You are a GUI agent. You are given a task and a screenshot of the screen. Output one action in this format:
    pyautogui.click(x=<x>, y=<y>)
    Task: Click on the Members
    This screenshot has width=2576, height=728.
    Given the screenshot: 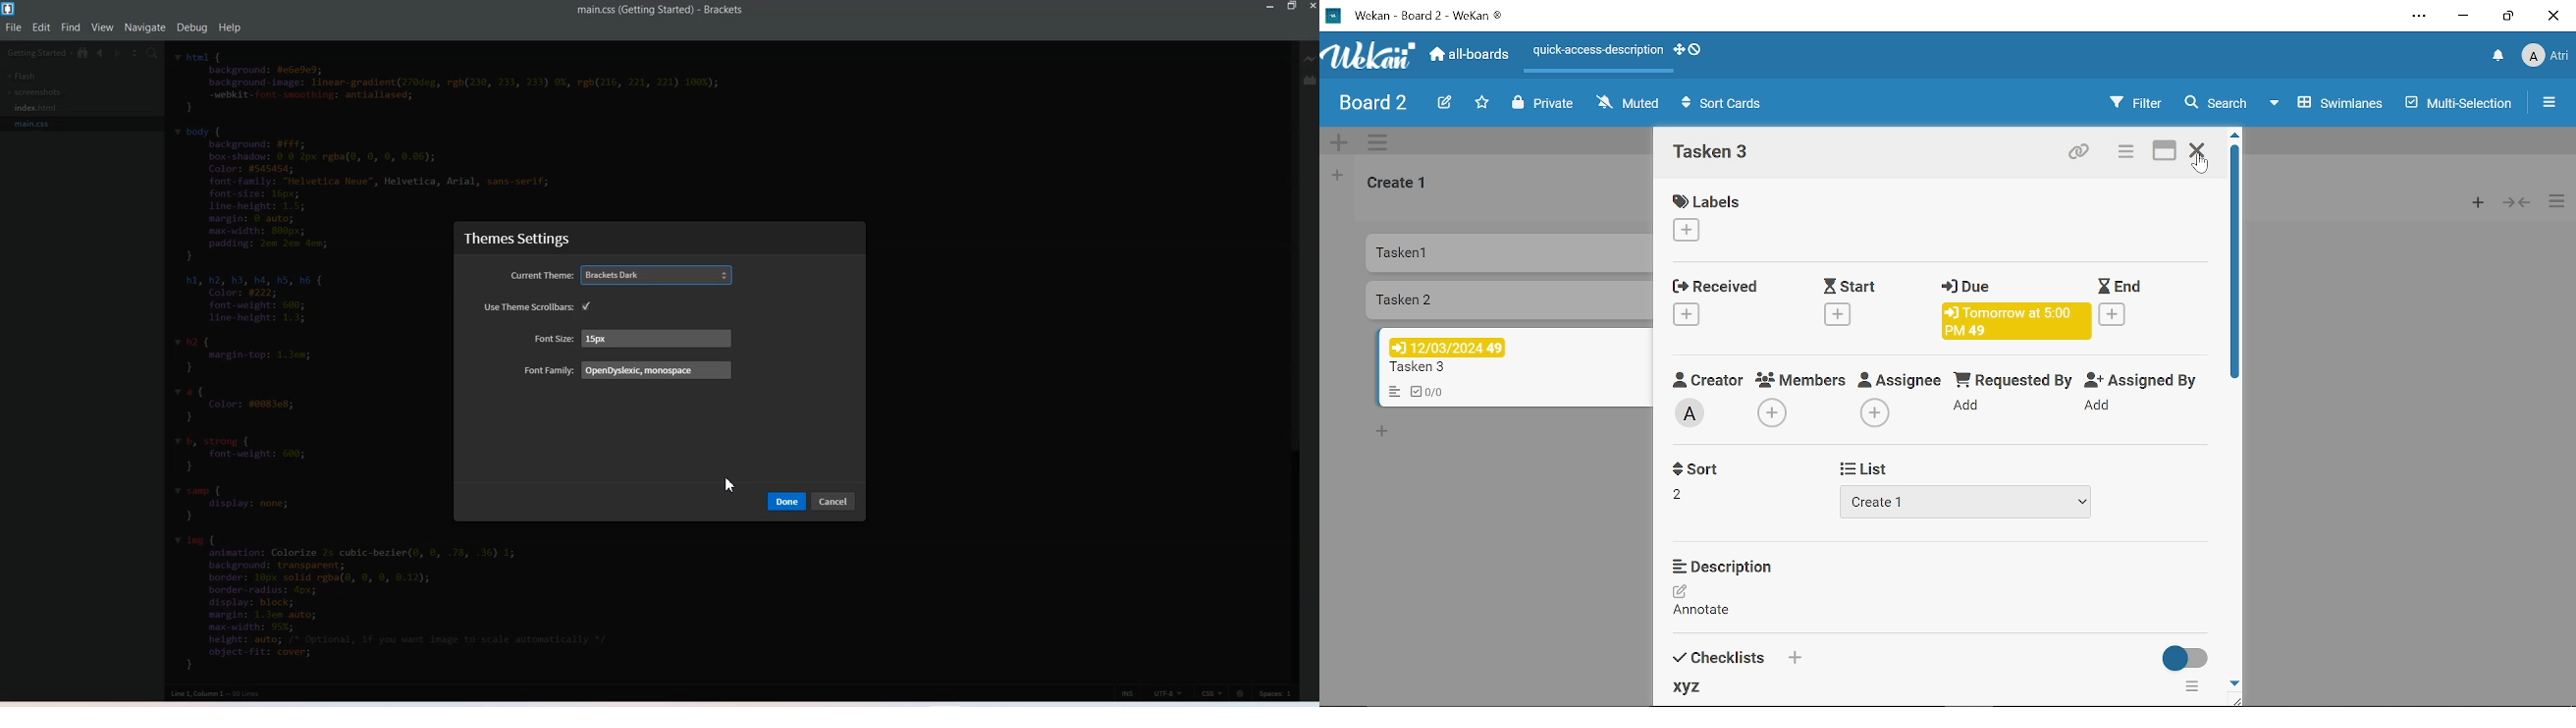 What is the action you would take?
    pyautogui.click(x=1802, y=377)
    